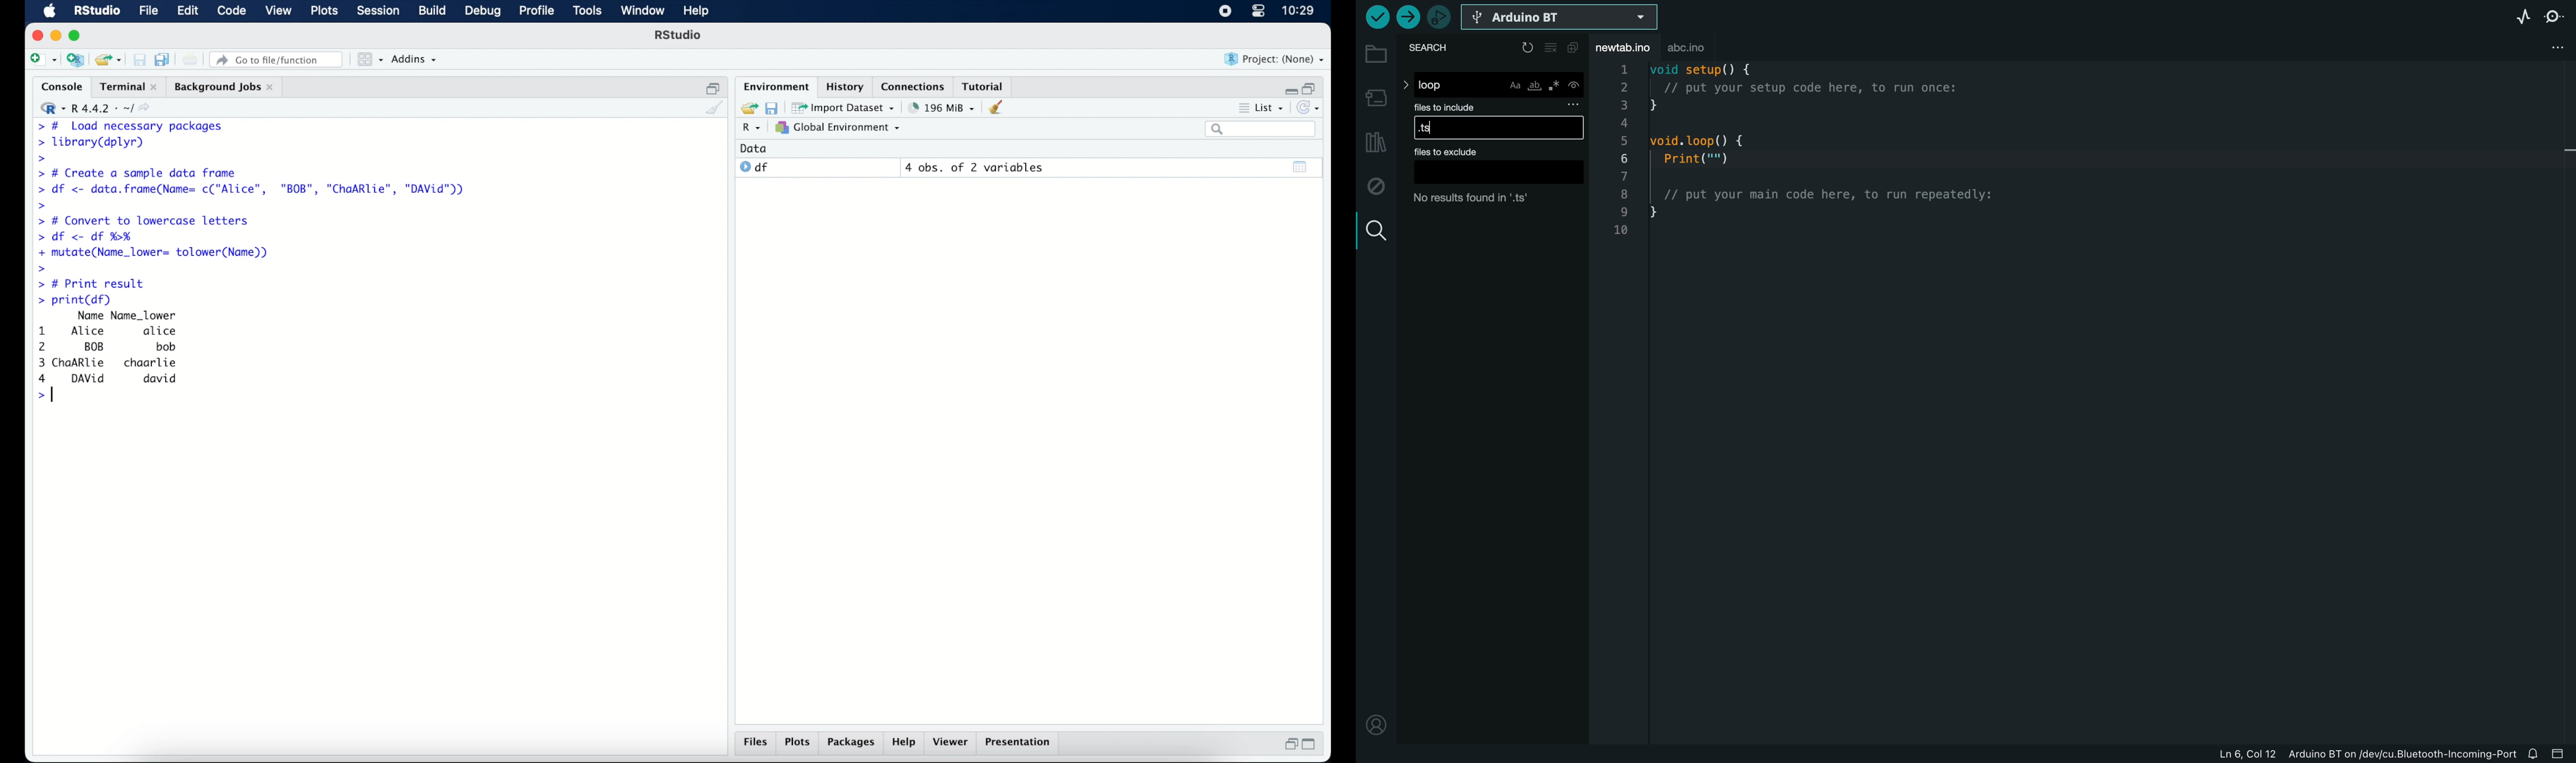 This screenshot has width=2576, height=784. I want to click on create new file, so click(42, 61).